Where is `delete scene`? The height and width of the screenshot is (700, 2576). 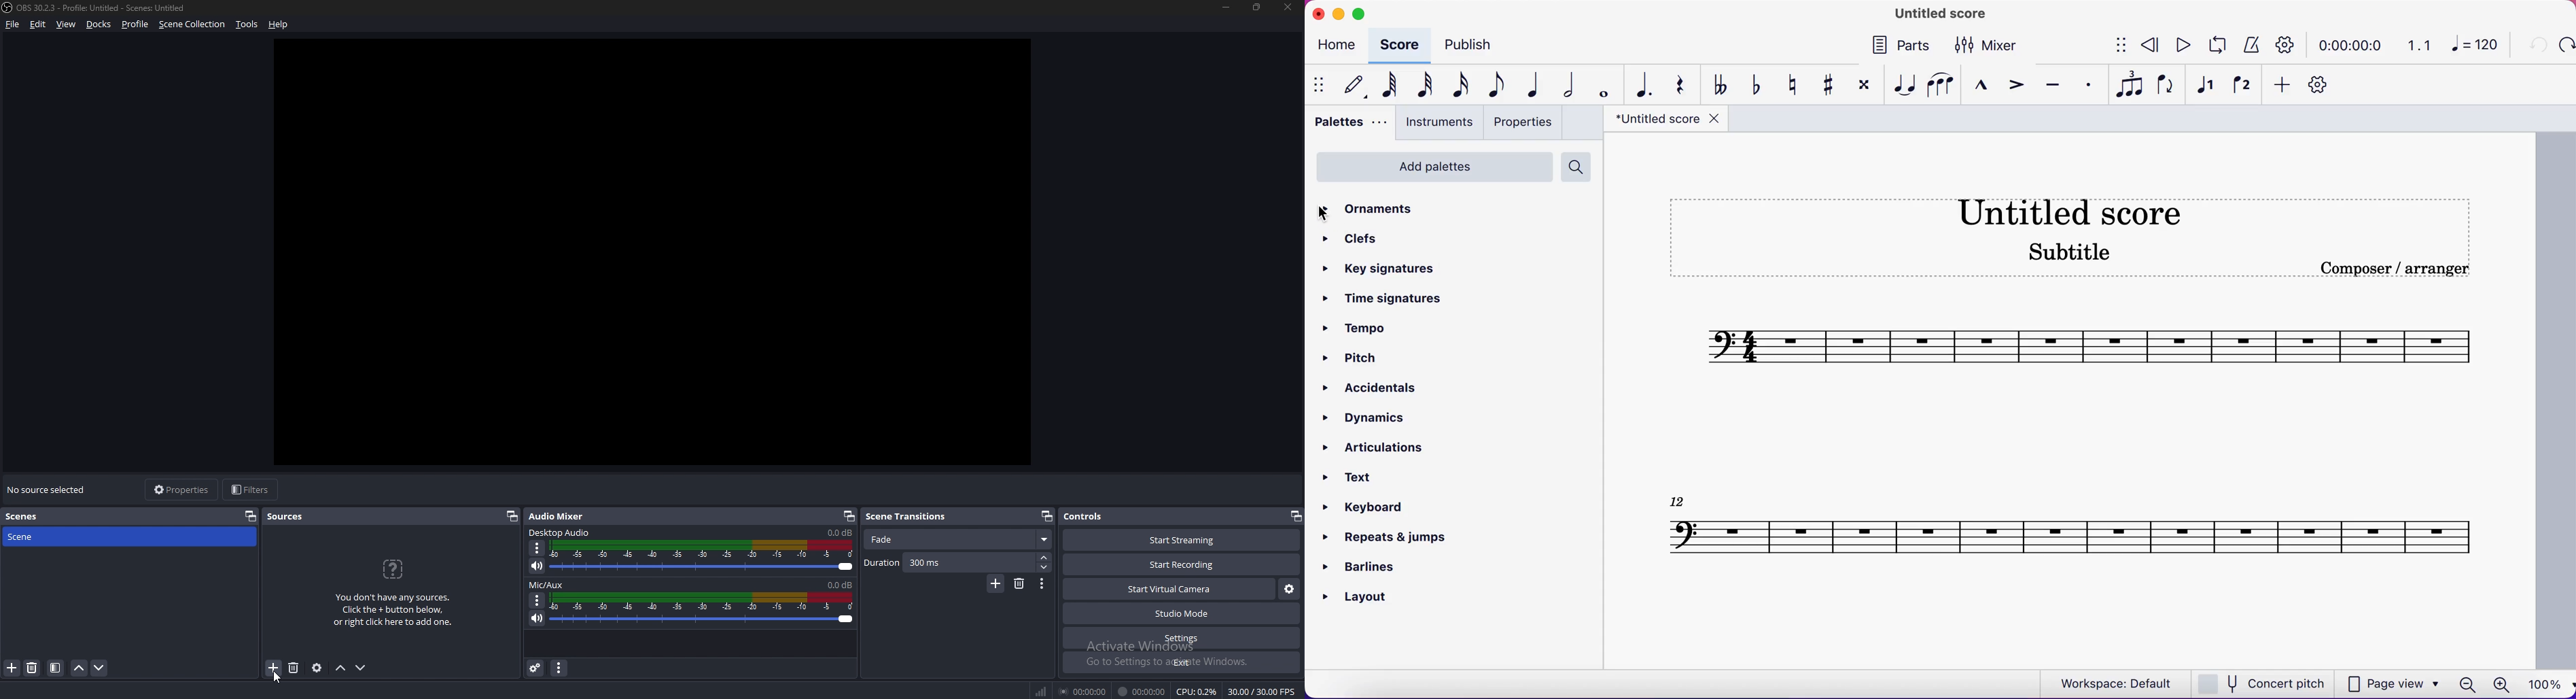 delete scene is located at coordinates (33, 667).